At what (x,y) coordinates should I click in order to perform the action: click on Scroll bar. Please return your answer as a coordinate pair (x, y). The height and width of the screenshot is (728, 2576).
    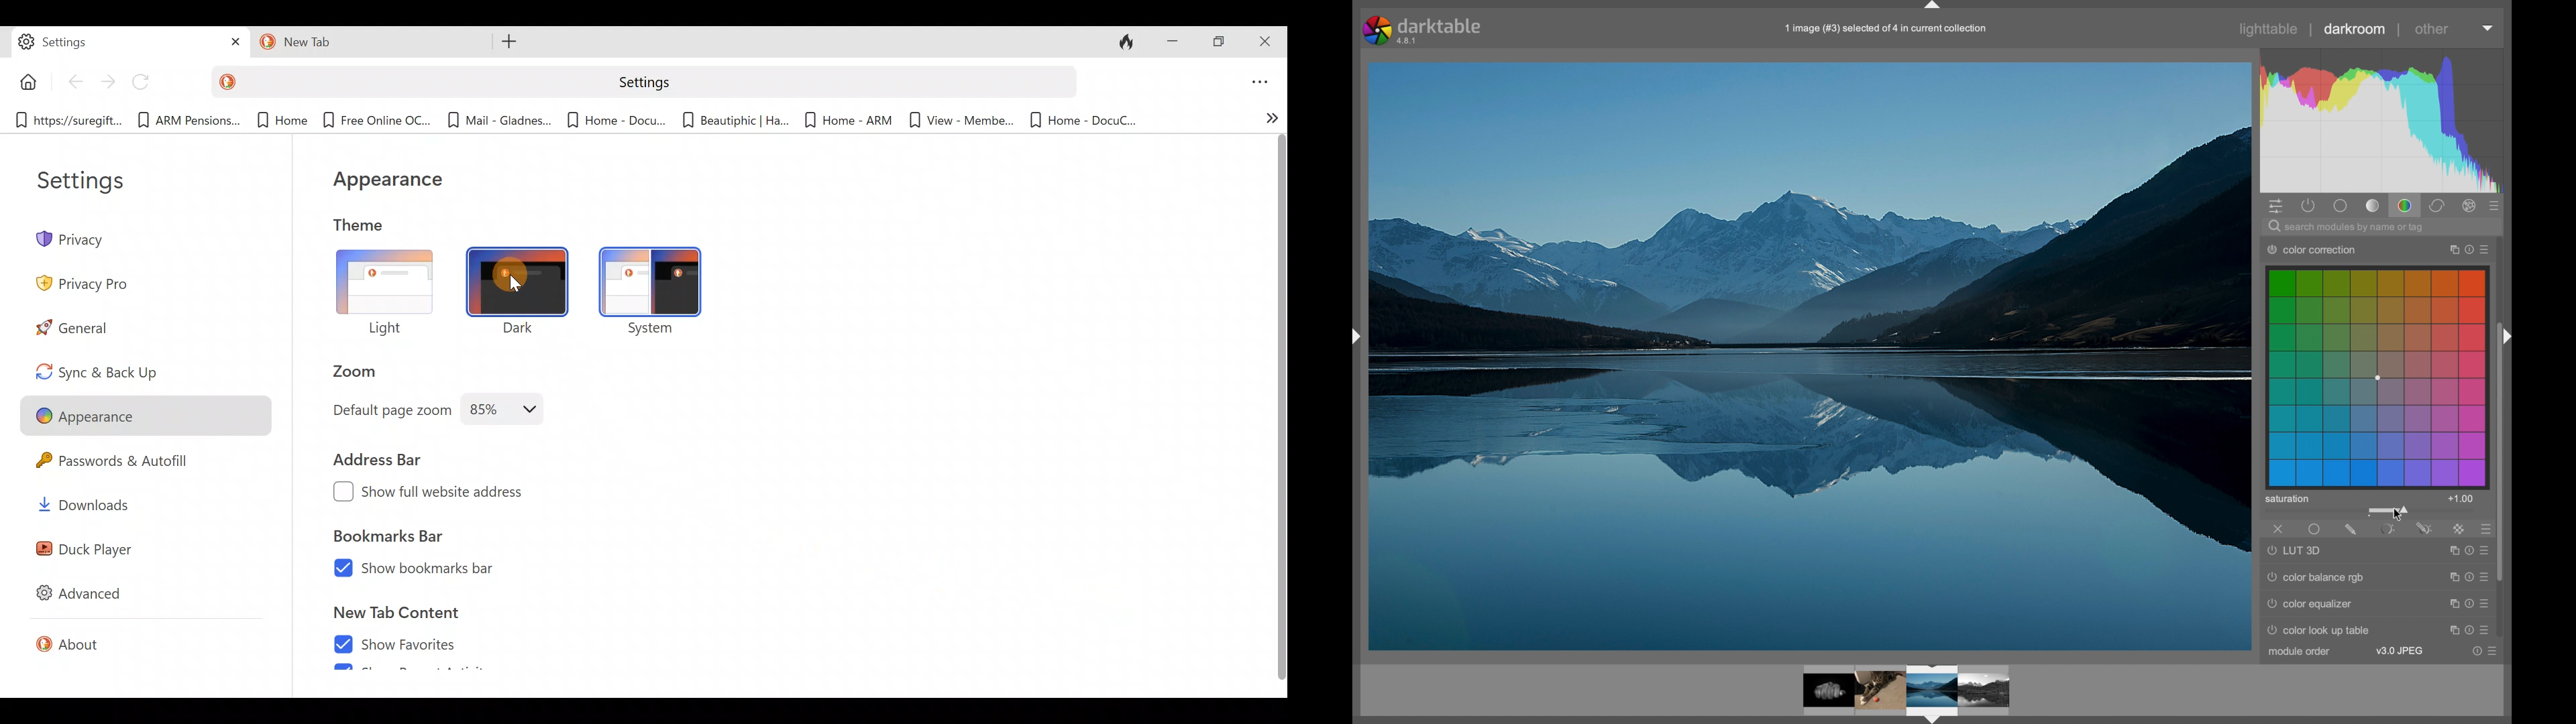
    Looking at the image, I should click on (1277, 417).